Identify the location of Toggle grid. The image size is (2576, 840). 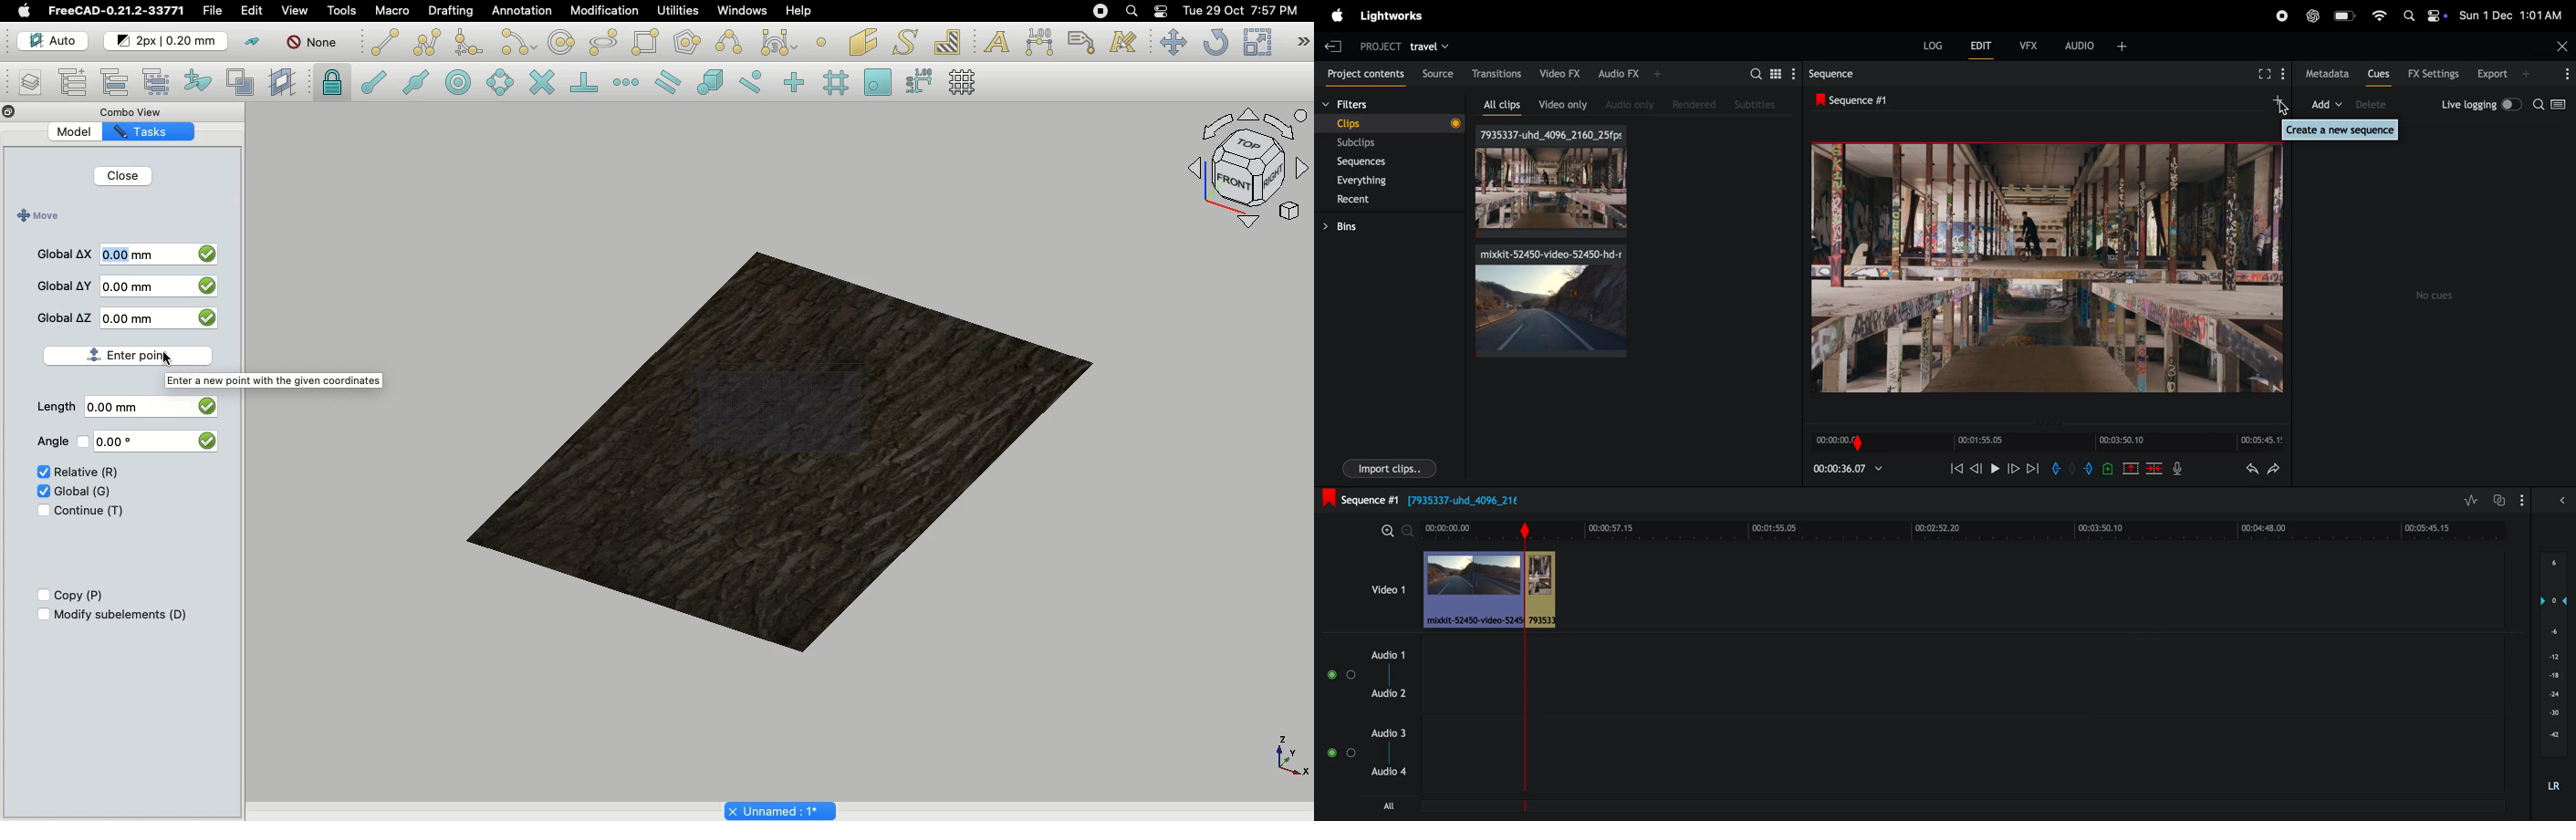
(964, 82).